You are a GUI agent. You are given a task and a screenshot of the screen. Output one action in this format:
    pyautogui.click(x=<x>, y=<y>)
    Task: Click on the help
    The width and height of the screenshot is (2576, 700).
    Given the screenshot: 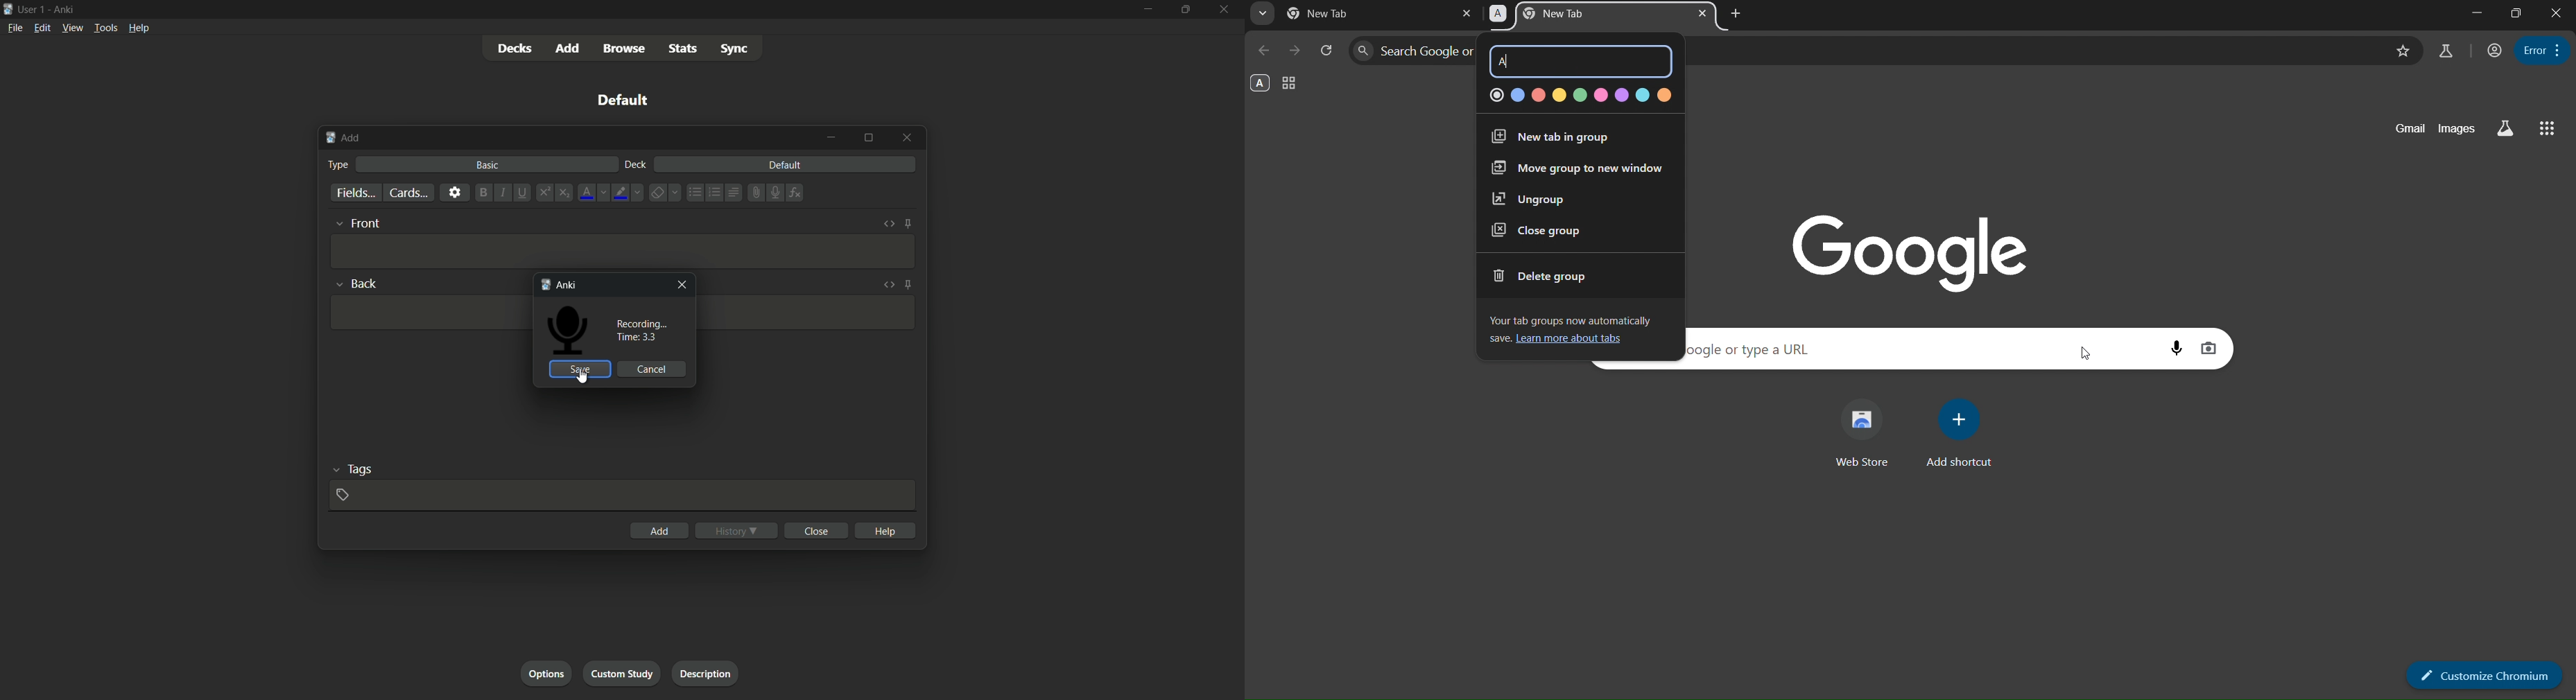 What is the action you would take?
    pyautogui.click(x=885, y=530)
    